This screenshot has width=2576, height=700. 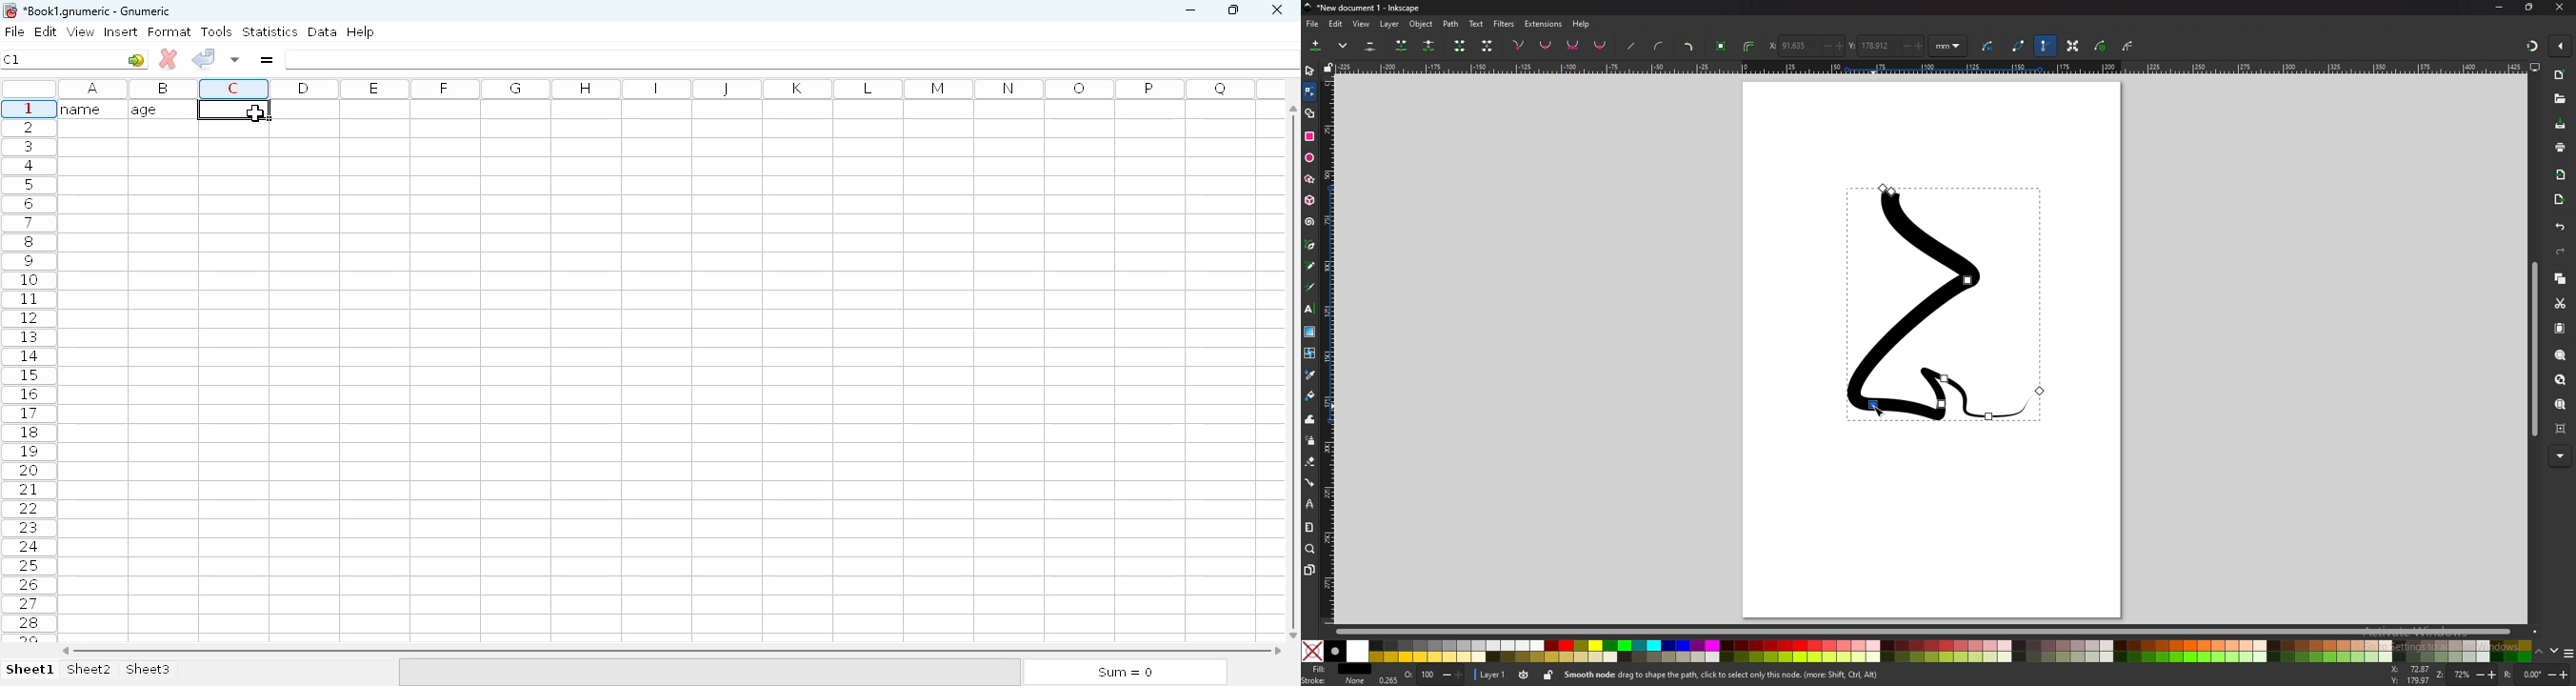 What do you see at coordinates (2553, 652) in the screenshot?
I see `down` at bounding box center [2553, 652].